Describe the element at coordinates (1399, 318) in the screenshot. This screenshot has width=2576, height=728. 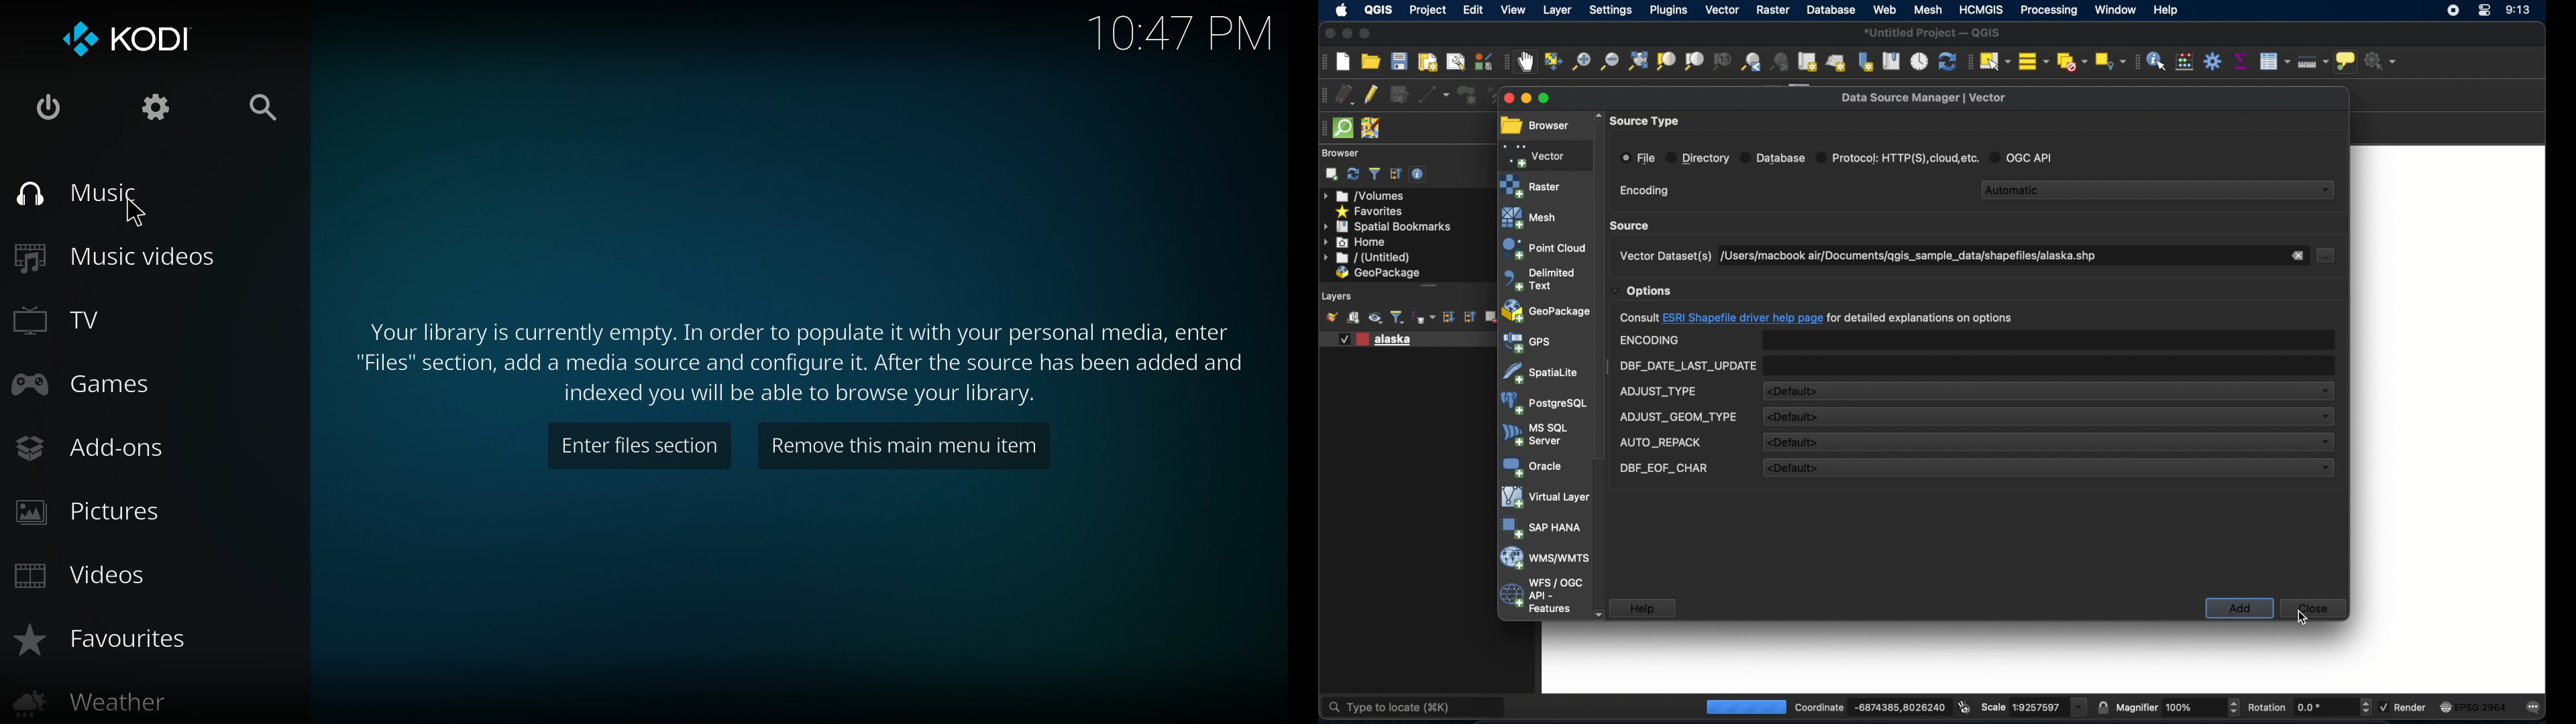
I see `filter legend` at that location.